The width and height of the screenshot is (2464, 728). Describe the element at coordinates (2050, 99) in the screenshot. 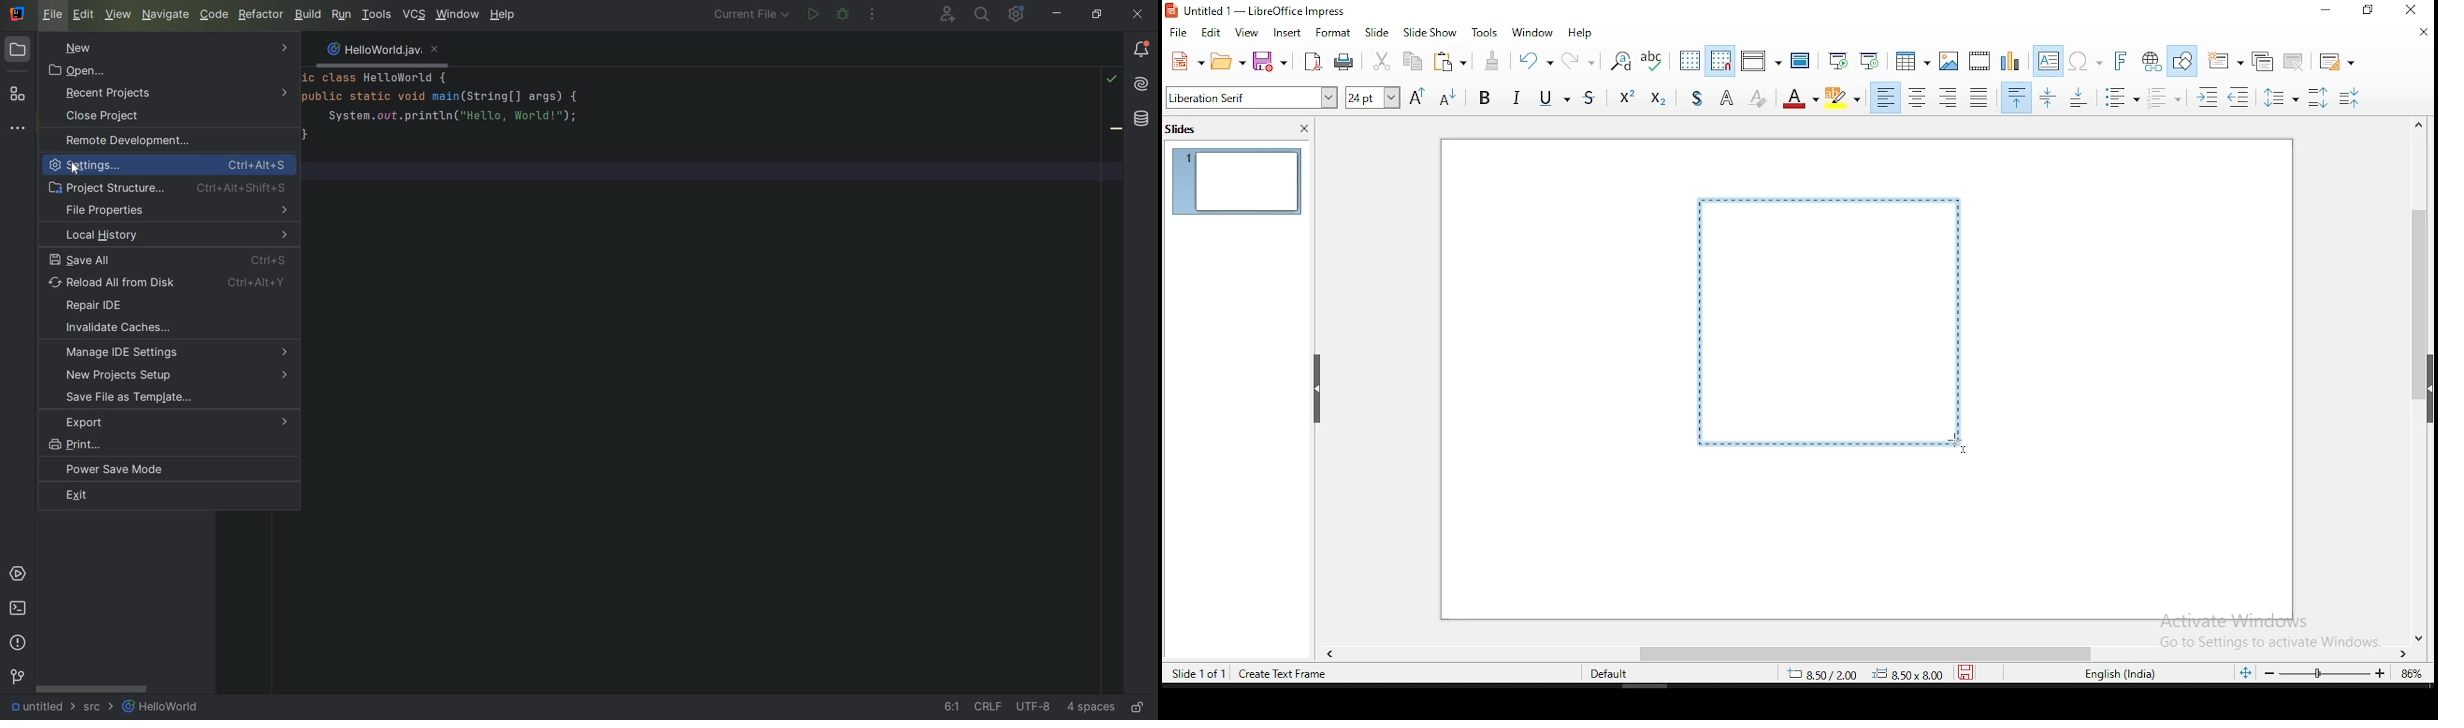

I see `center vertical` at that location.